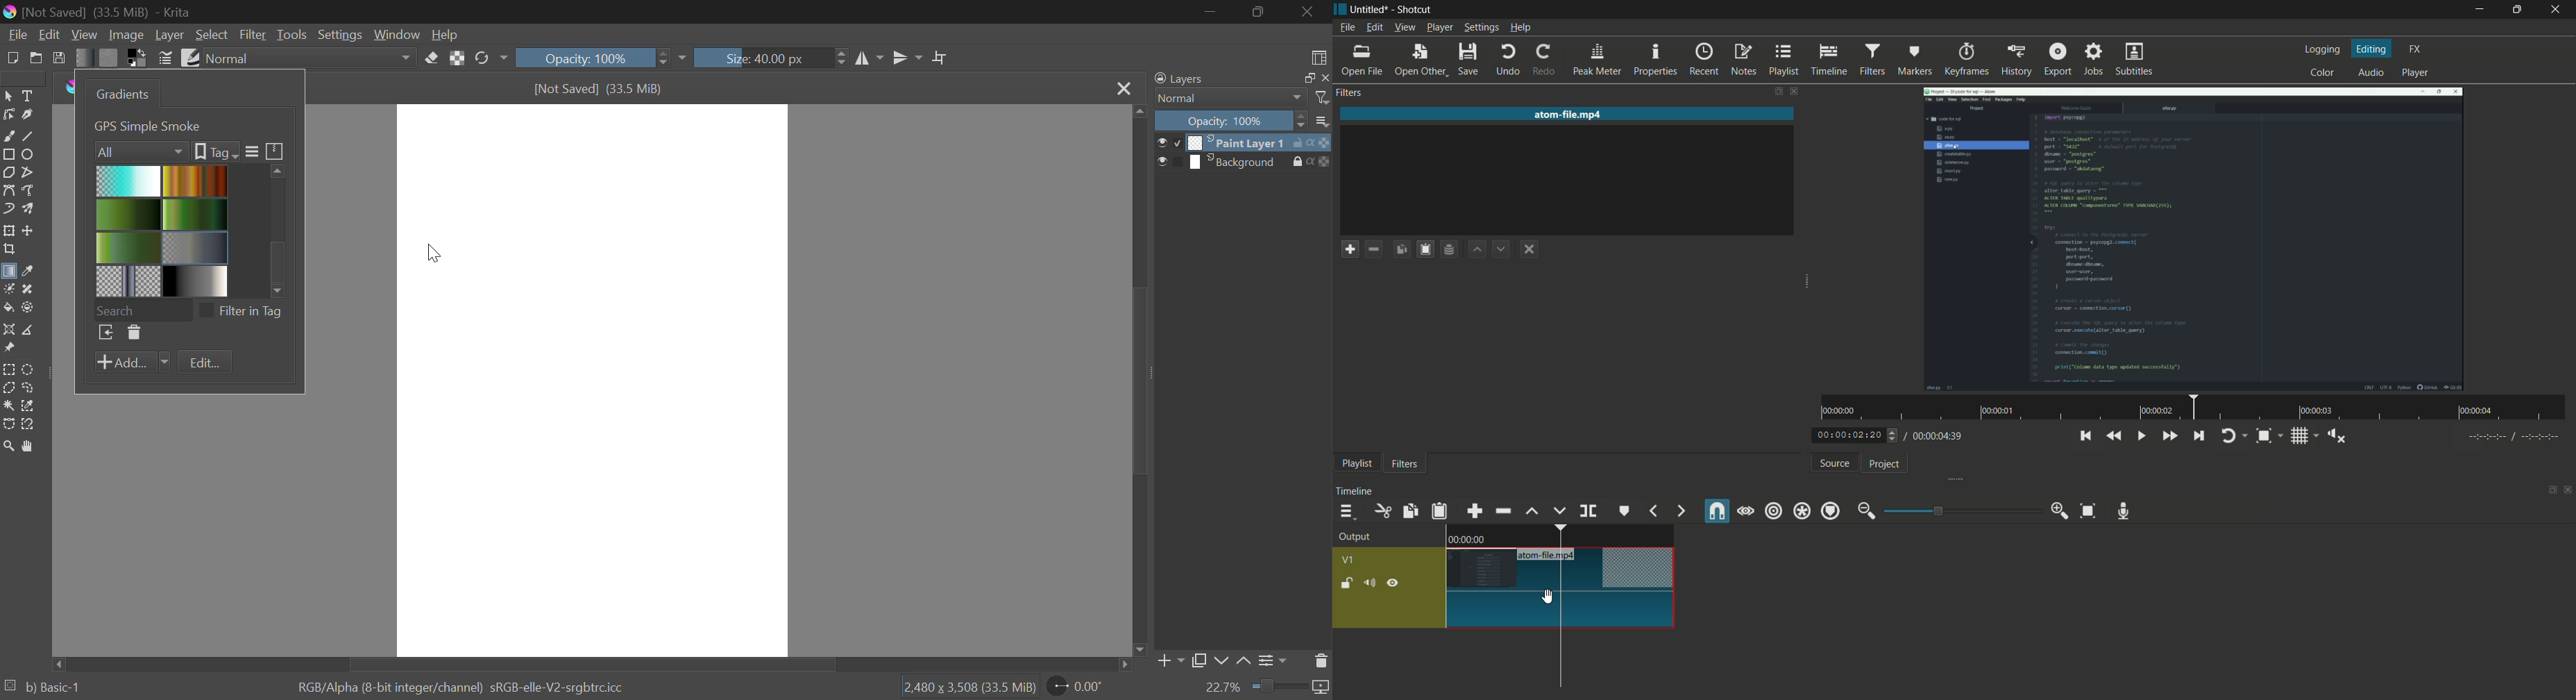  I want to click on Move Layer Up, so click(1244, 662).